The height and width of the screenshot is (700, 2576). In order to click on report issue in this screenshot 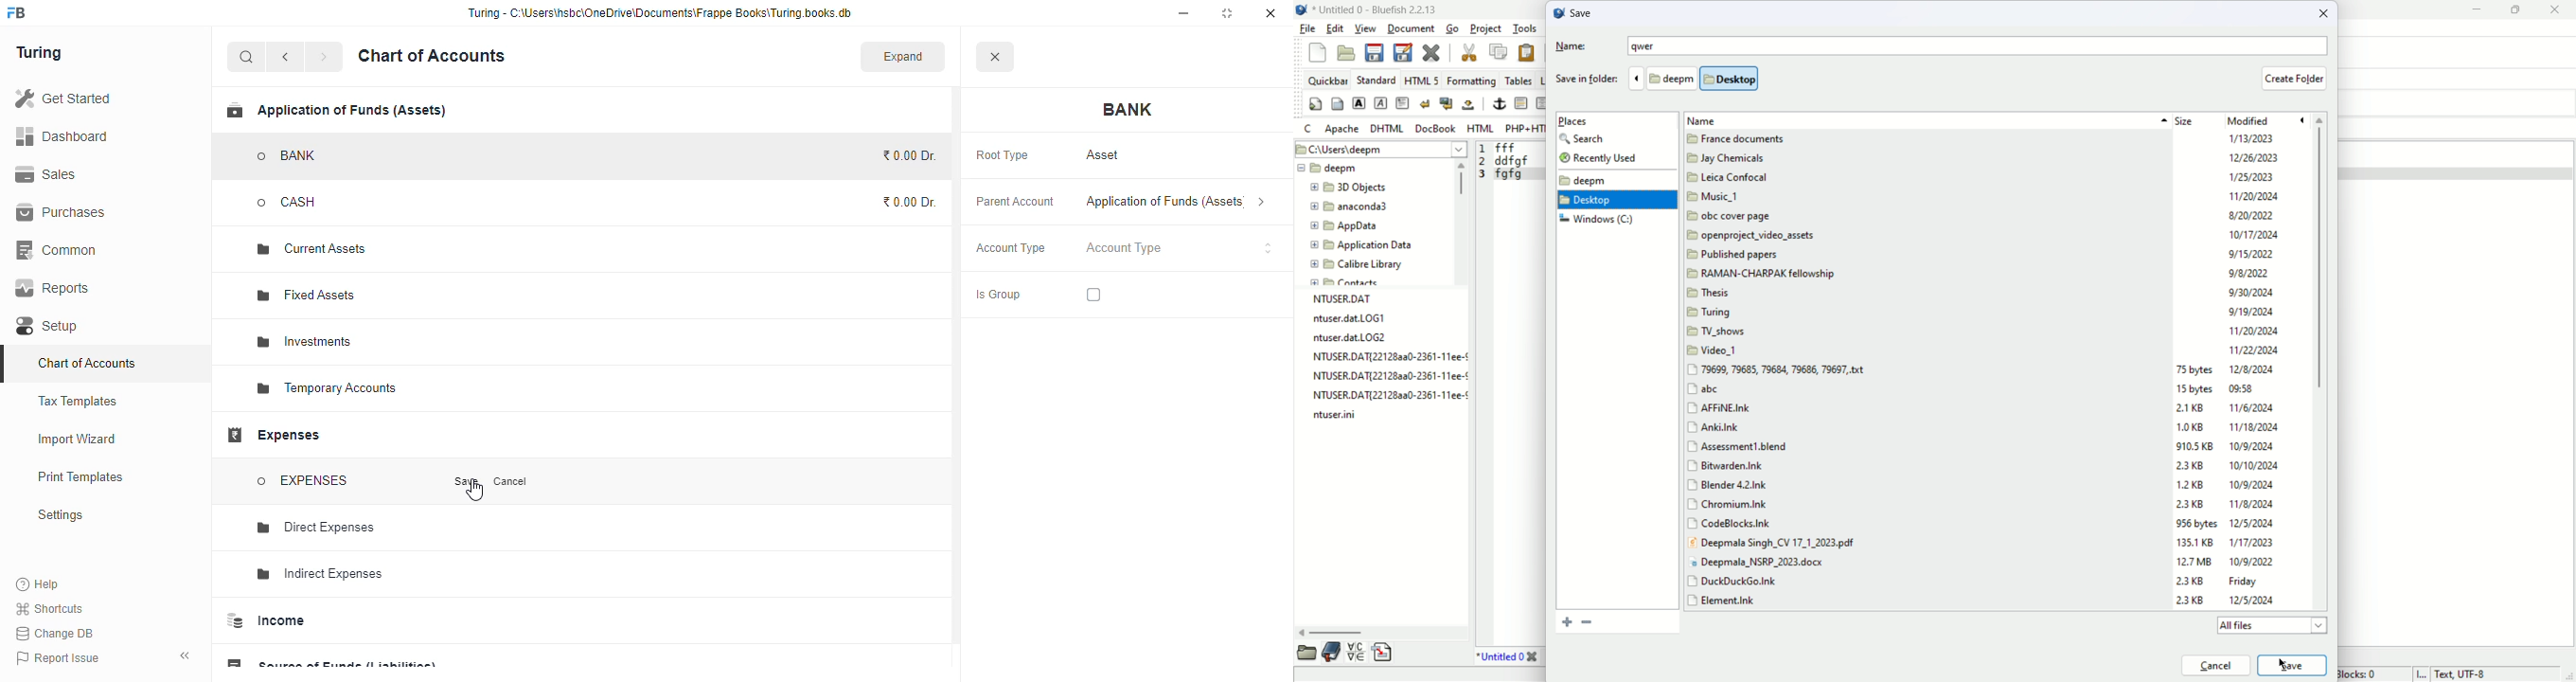, I will do `click(57, 657)`.